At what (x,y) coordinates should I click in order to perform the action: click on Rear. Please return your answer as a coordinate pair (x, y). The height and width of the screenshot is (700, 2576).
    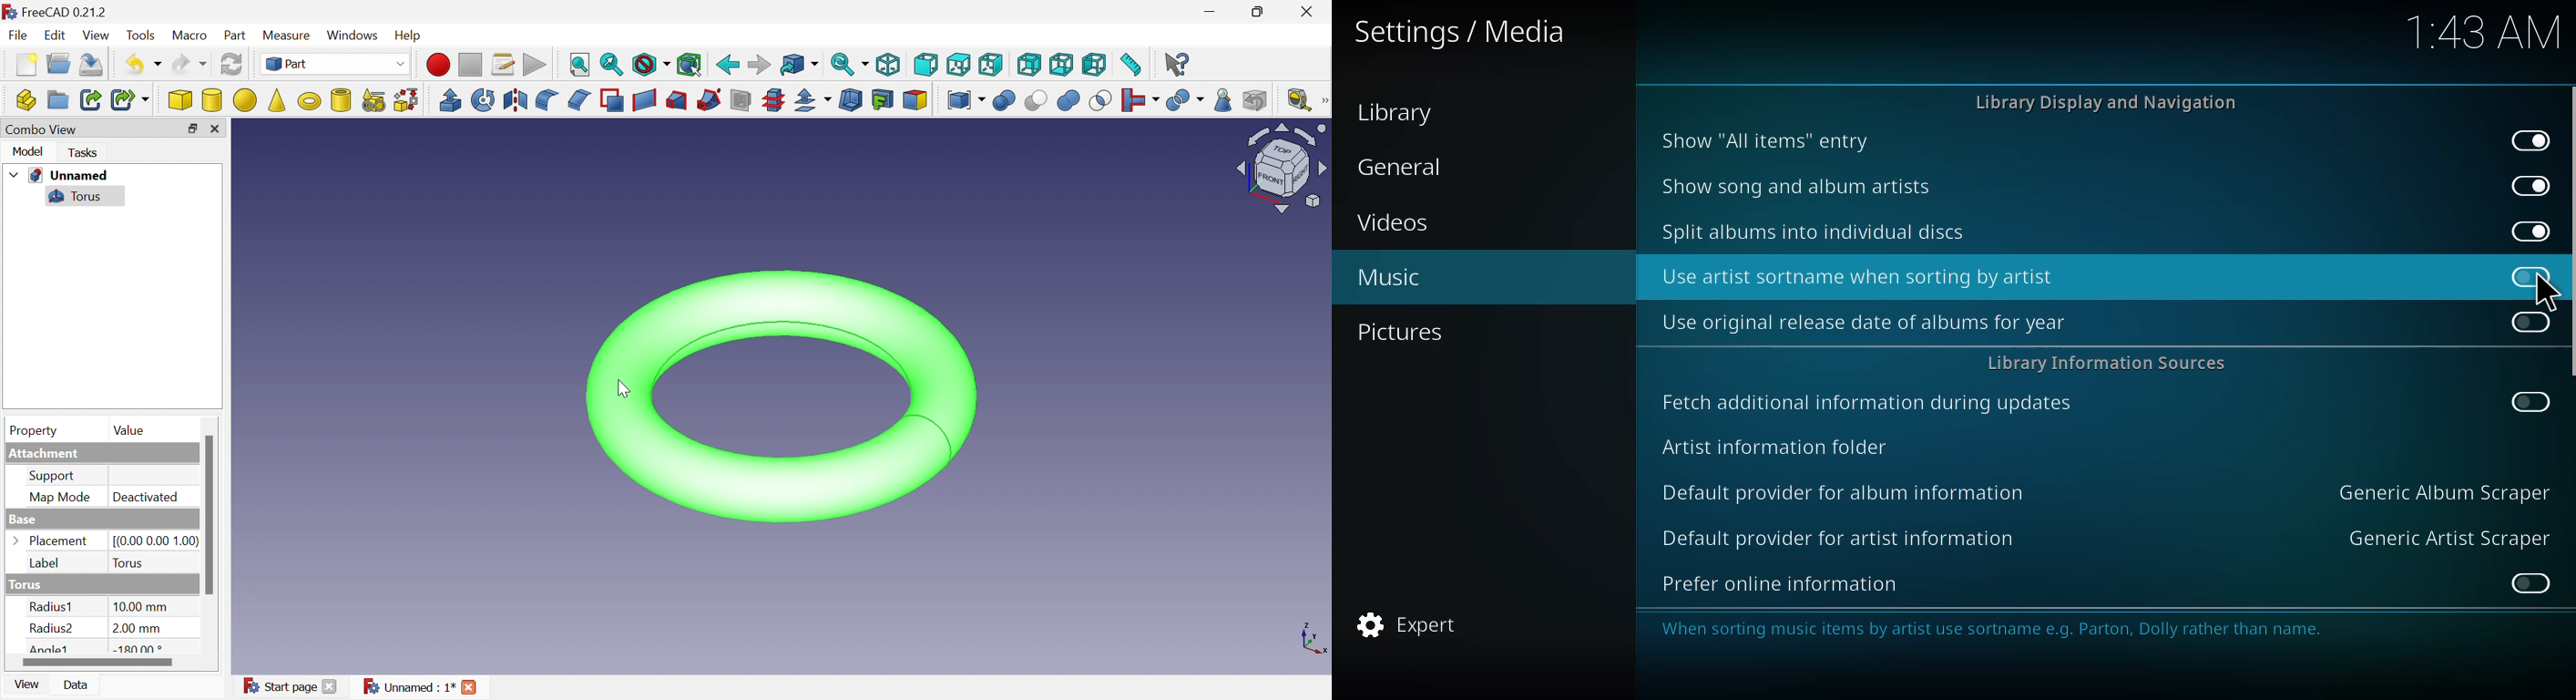
    Looking at the image, I should click on (1031, 66).